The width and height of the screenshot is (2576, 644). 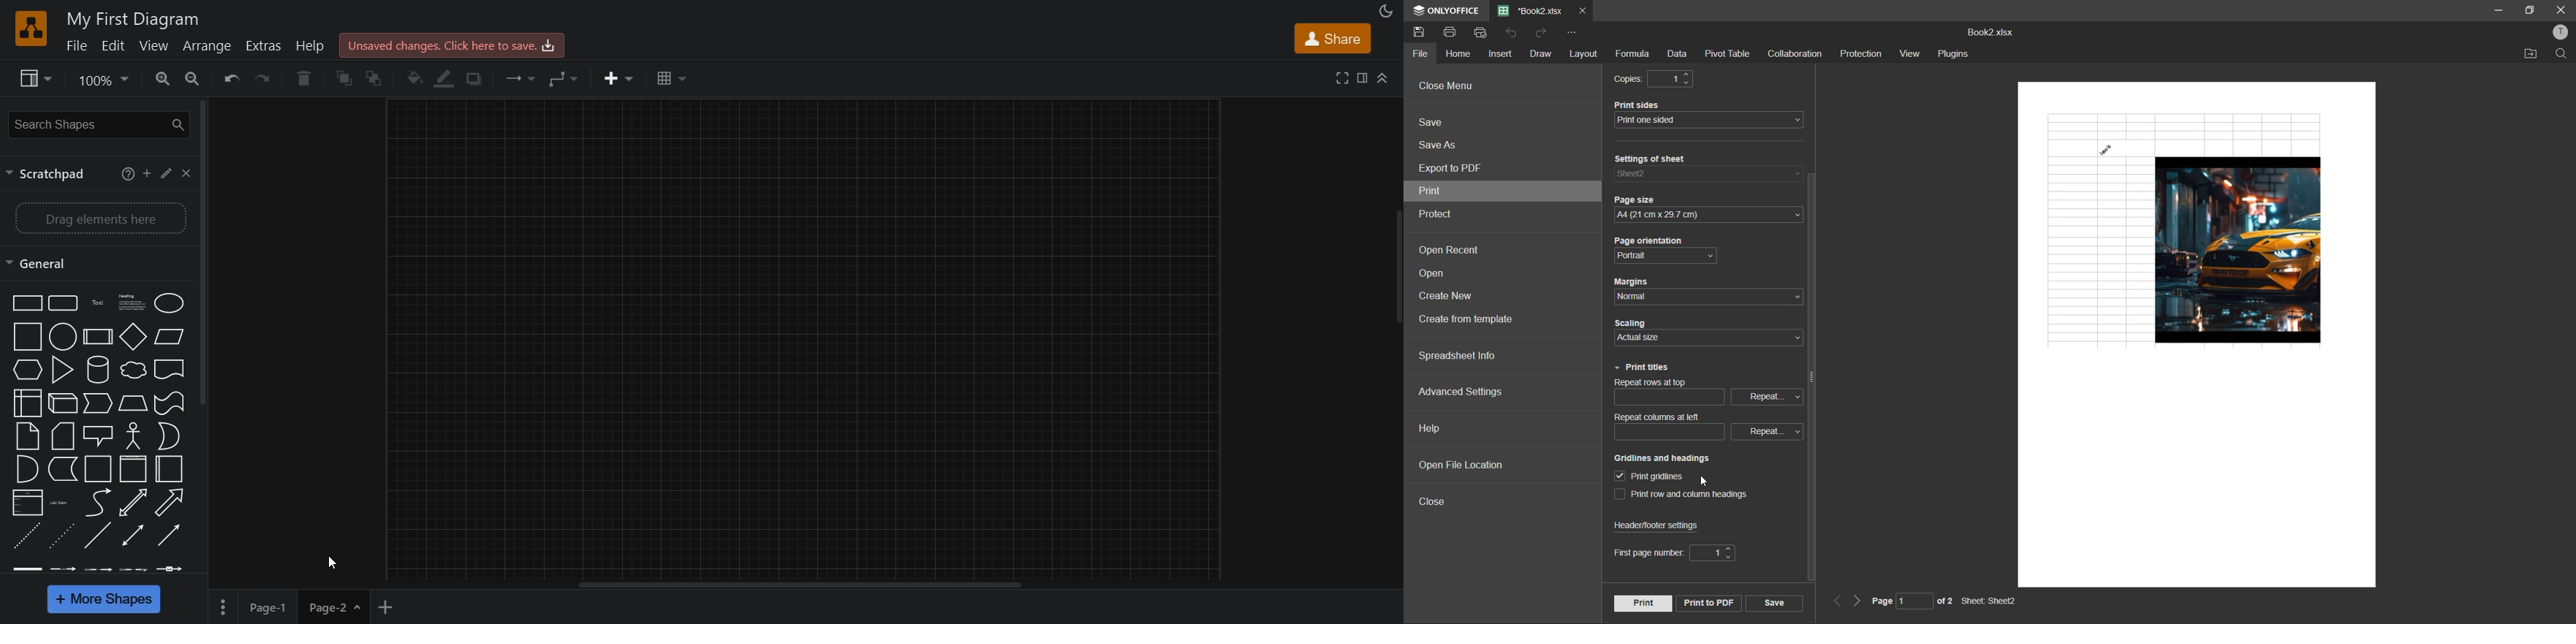 I want to click on horizontal scroll bar, so click(x=806, y=585).